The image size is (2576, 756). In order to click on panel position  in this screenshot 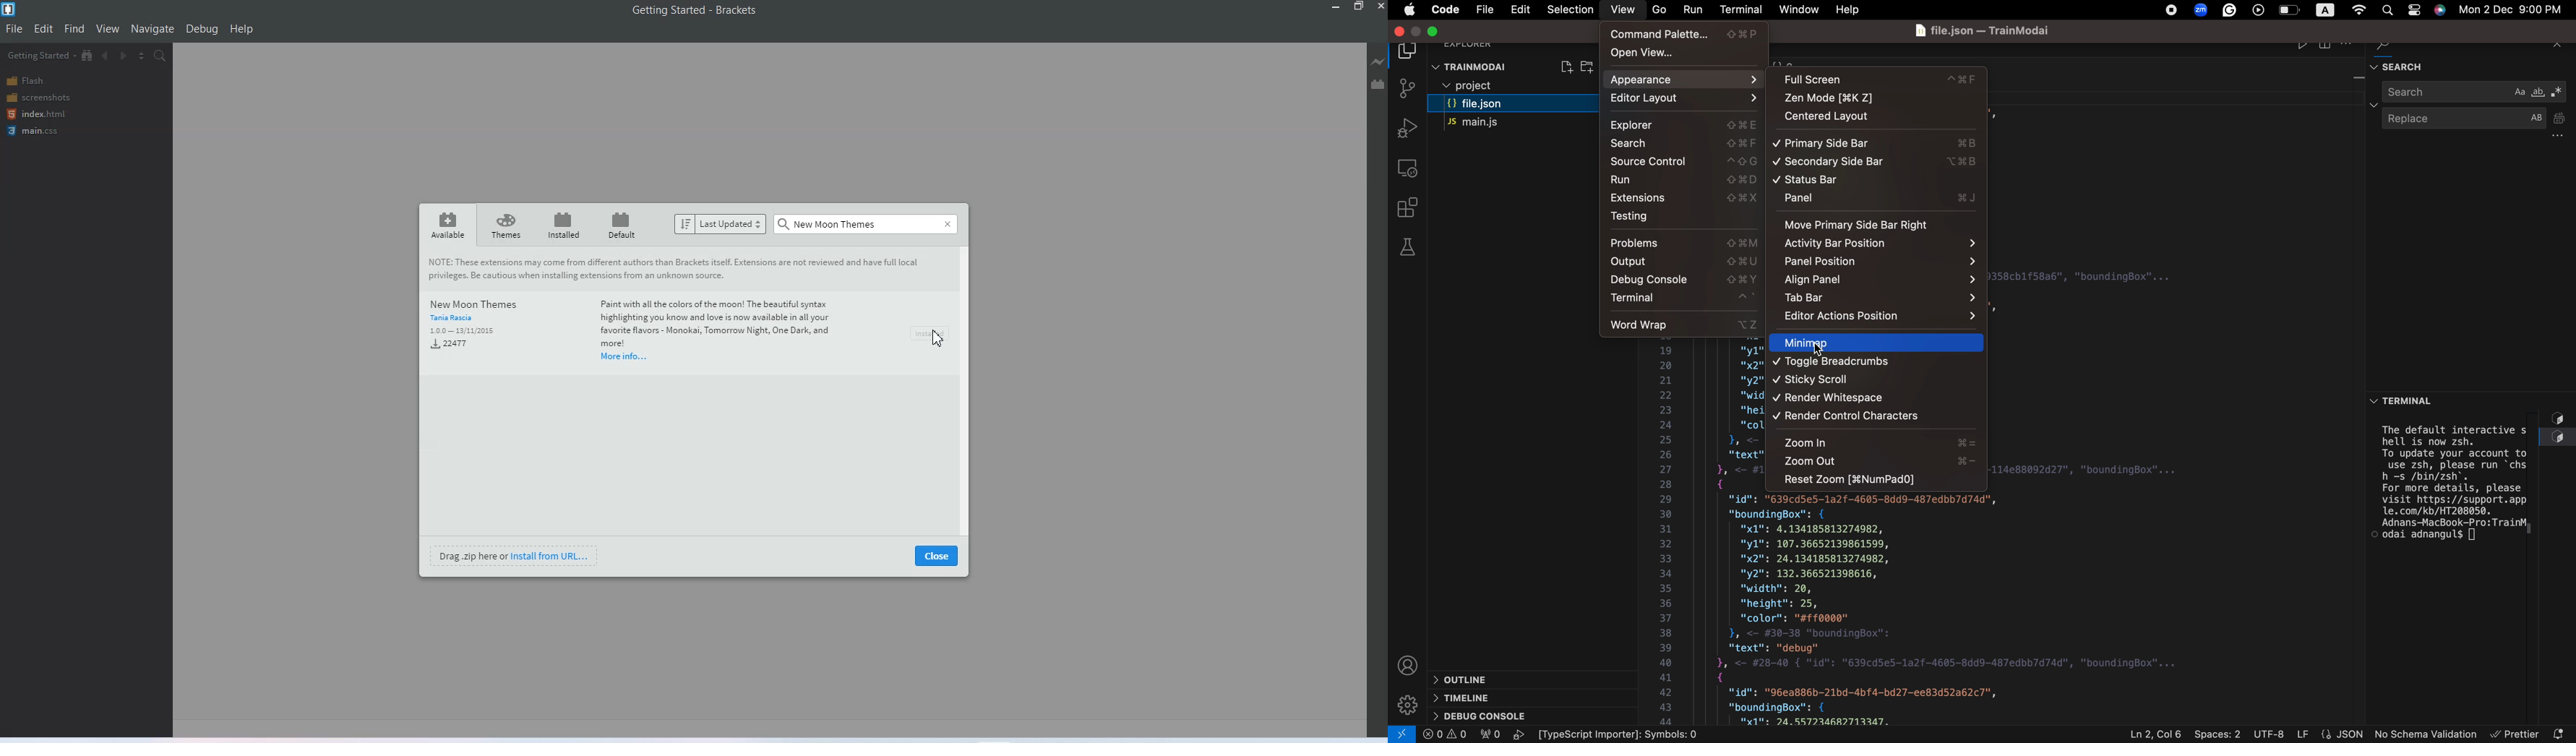, I will do `click(1881, 261)`.